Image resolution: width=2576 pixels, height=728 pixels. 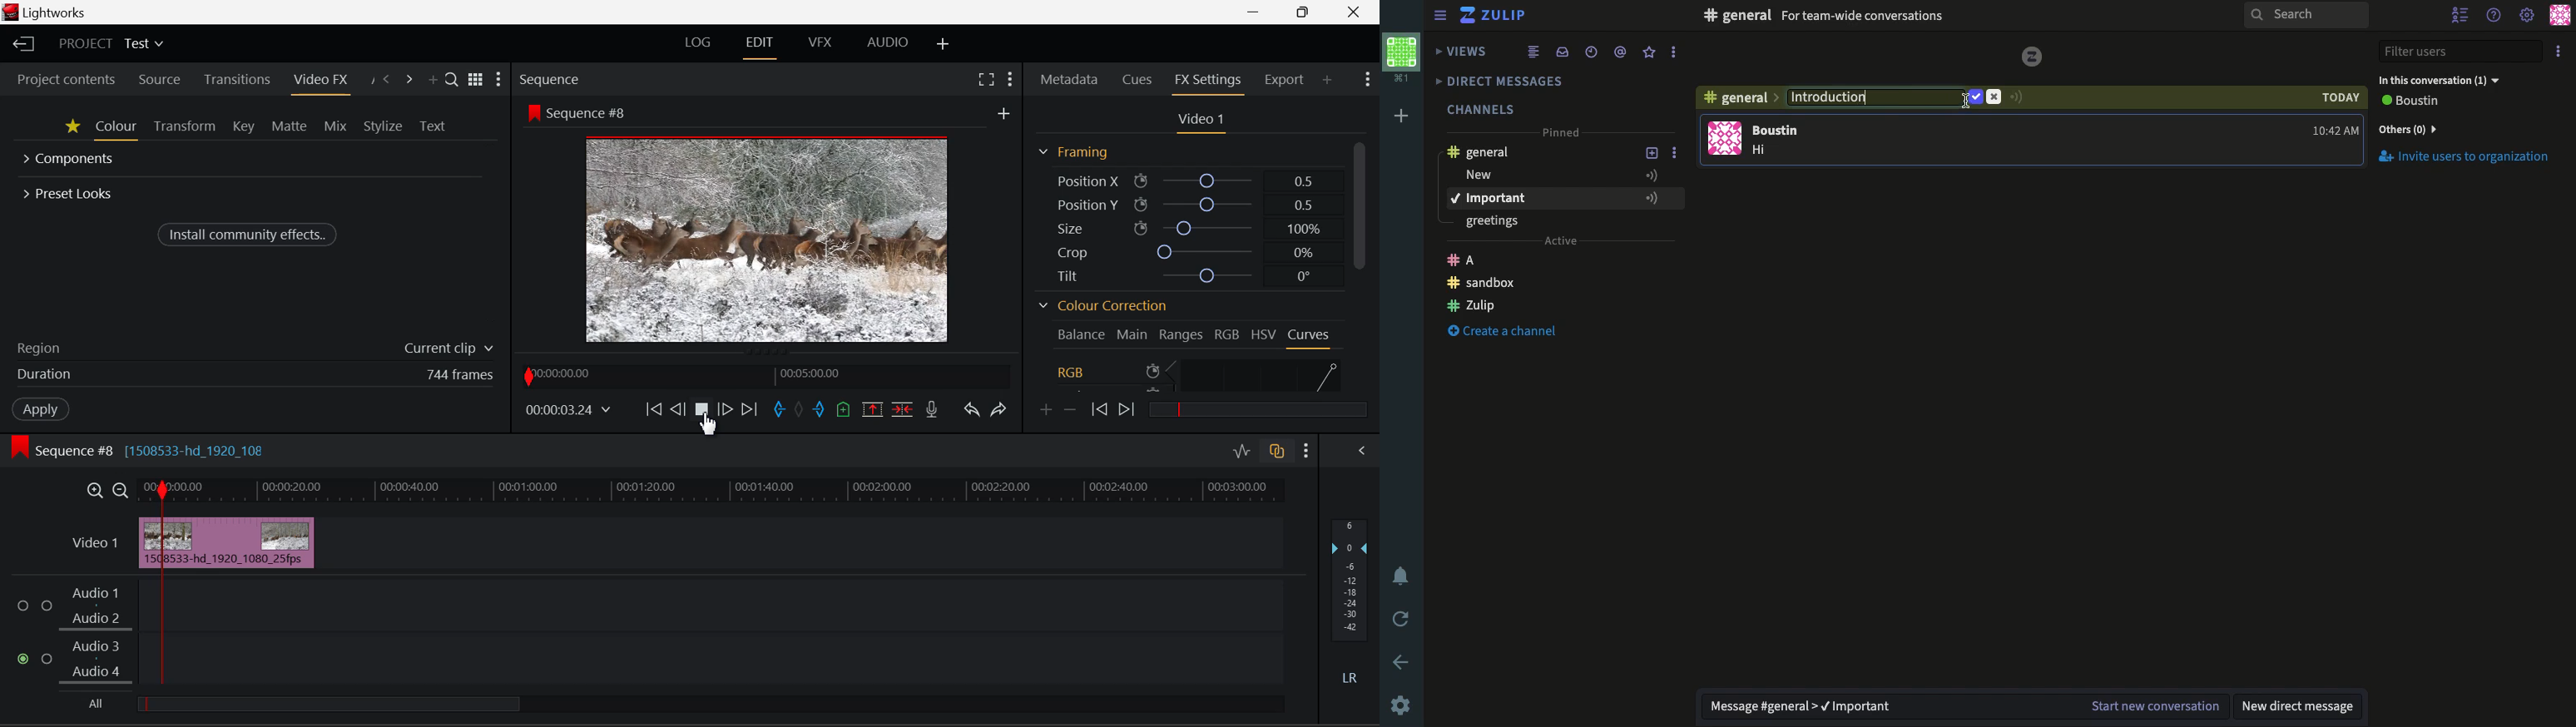 What do you see at coordinates (2017, 97) in the screenshot?
I see `Signal` at bounding box center [2017, 97].